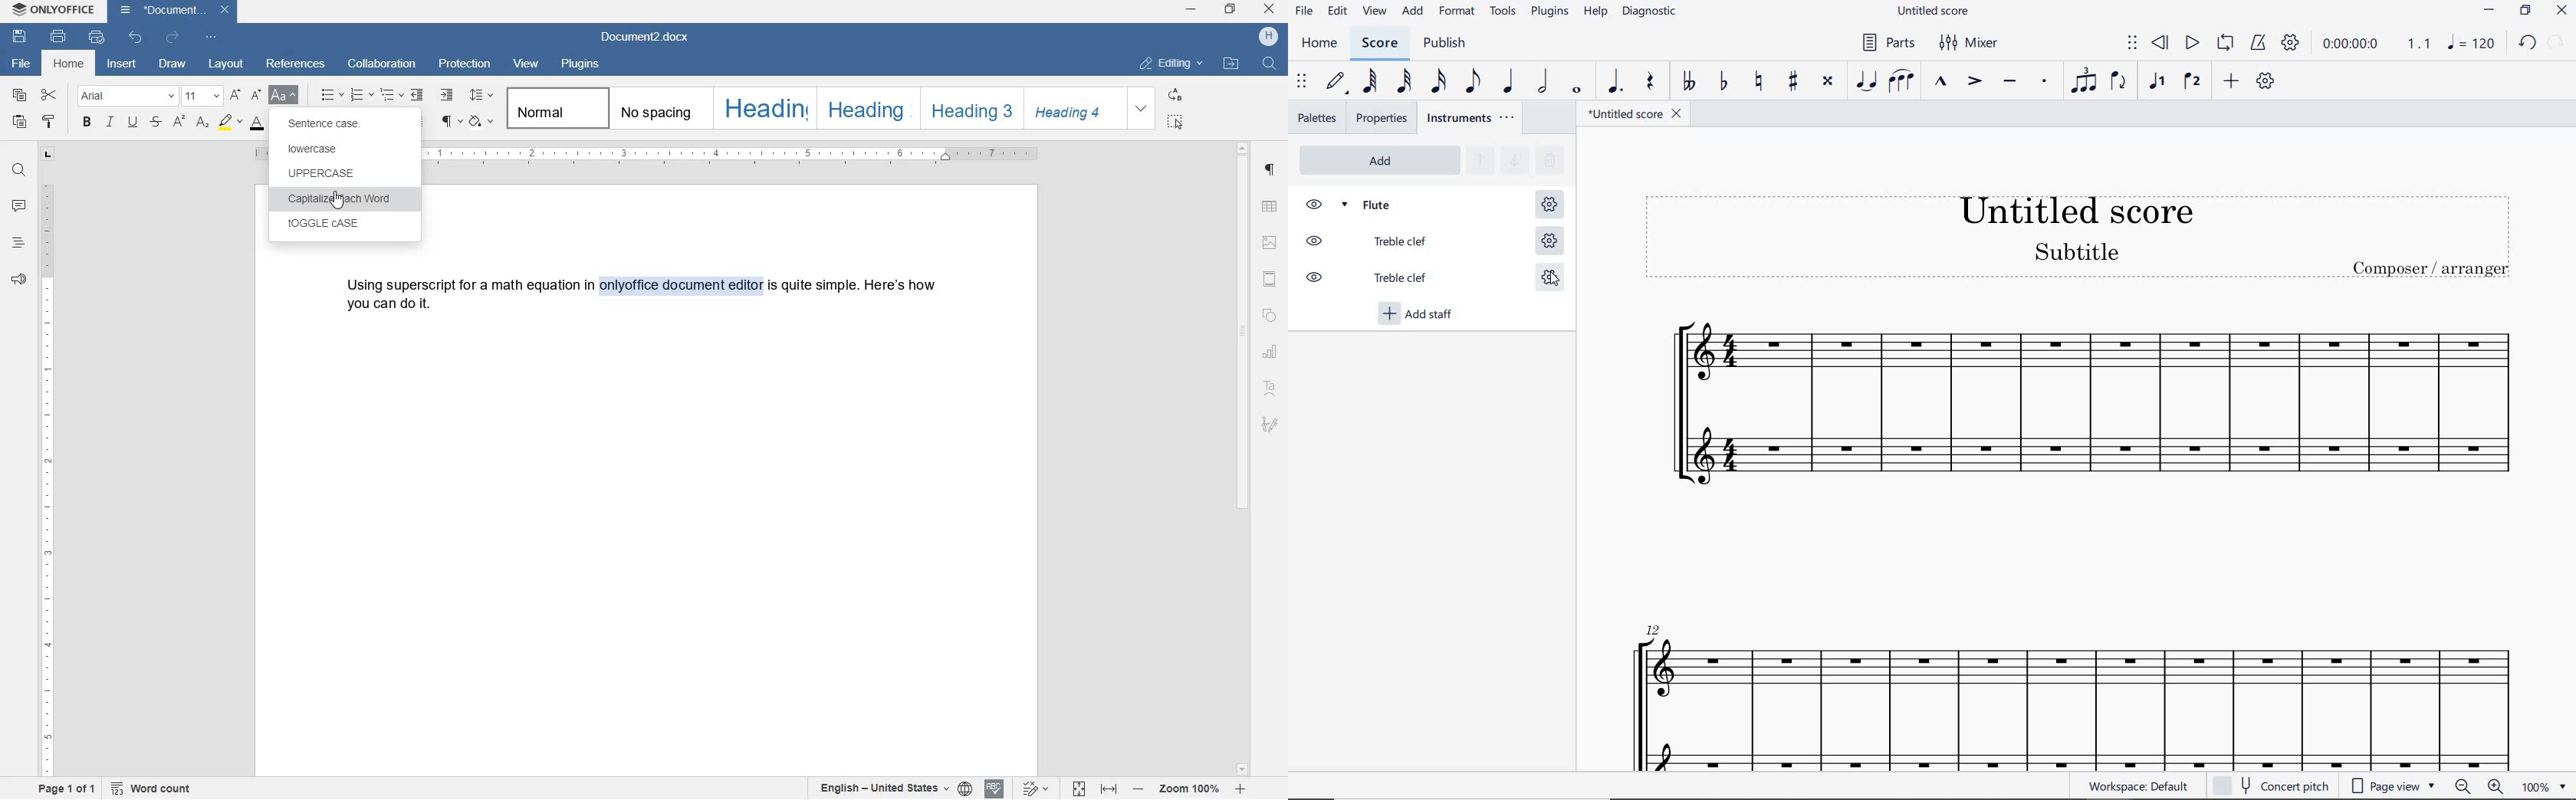 This screenshot has height=812, width=2576. I want to click on TENUTO, so click(2009, 83).